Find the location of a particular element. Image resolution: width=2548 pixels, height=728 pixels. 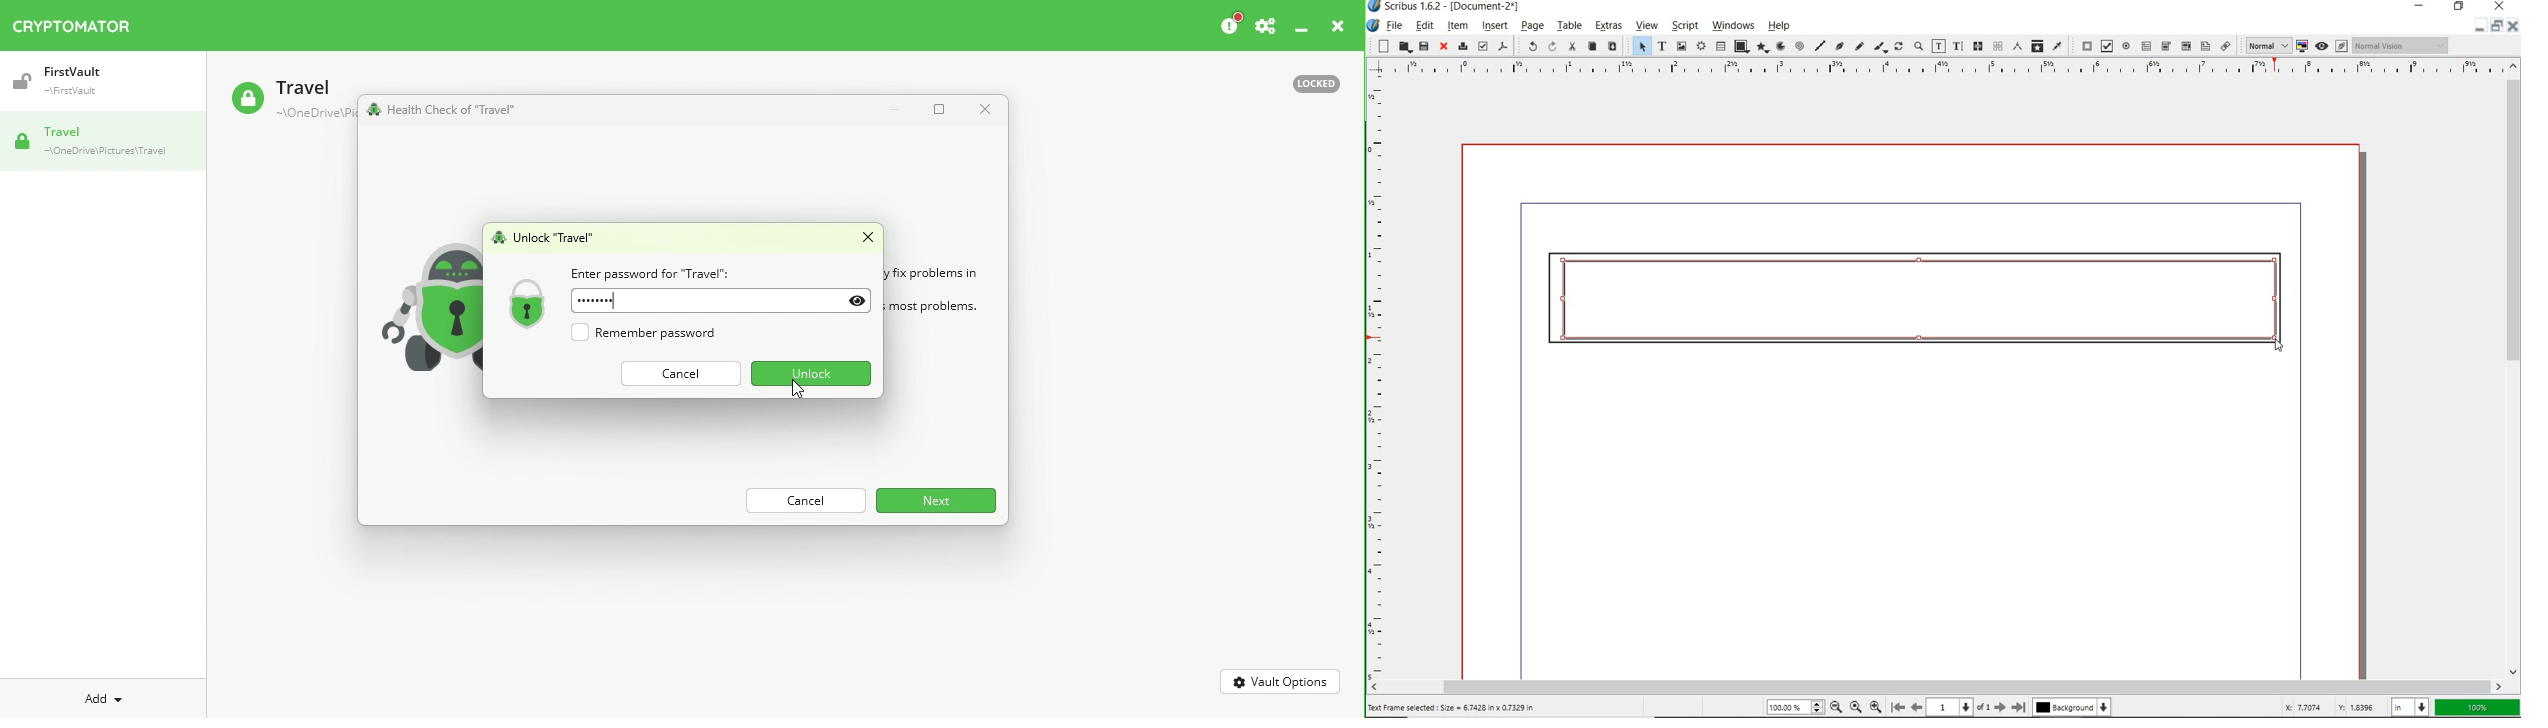

zoom to is located at coordinates (1857, 707).